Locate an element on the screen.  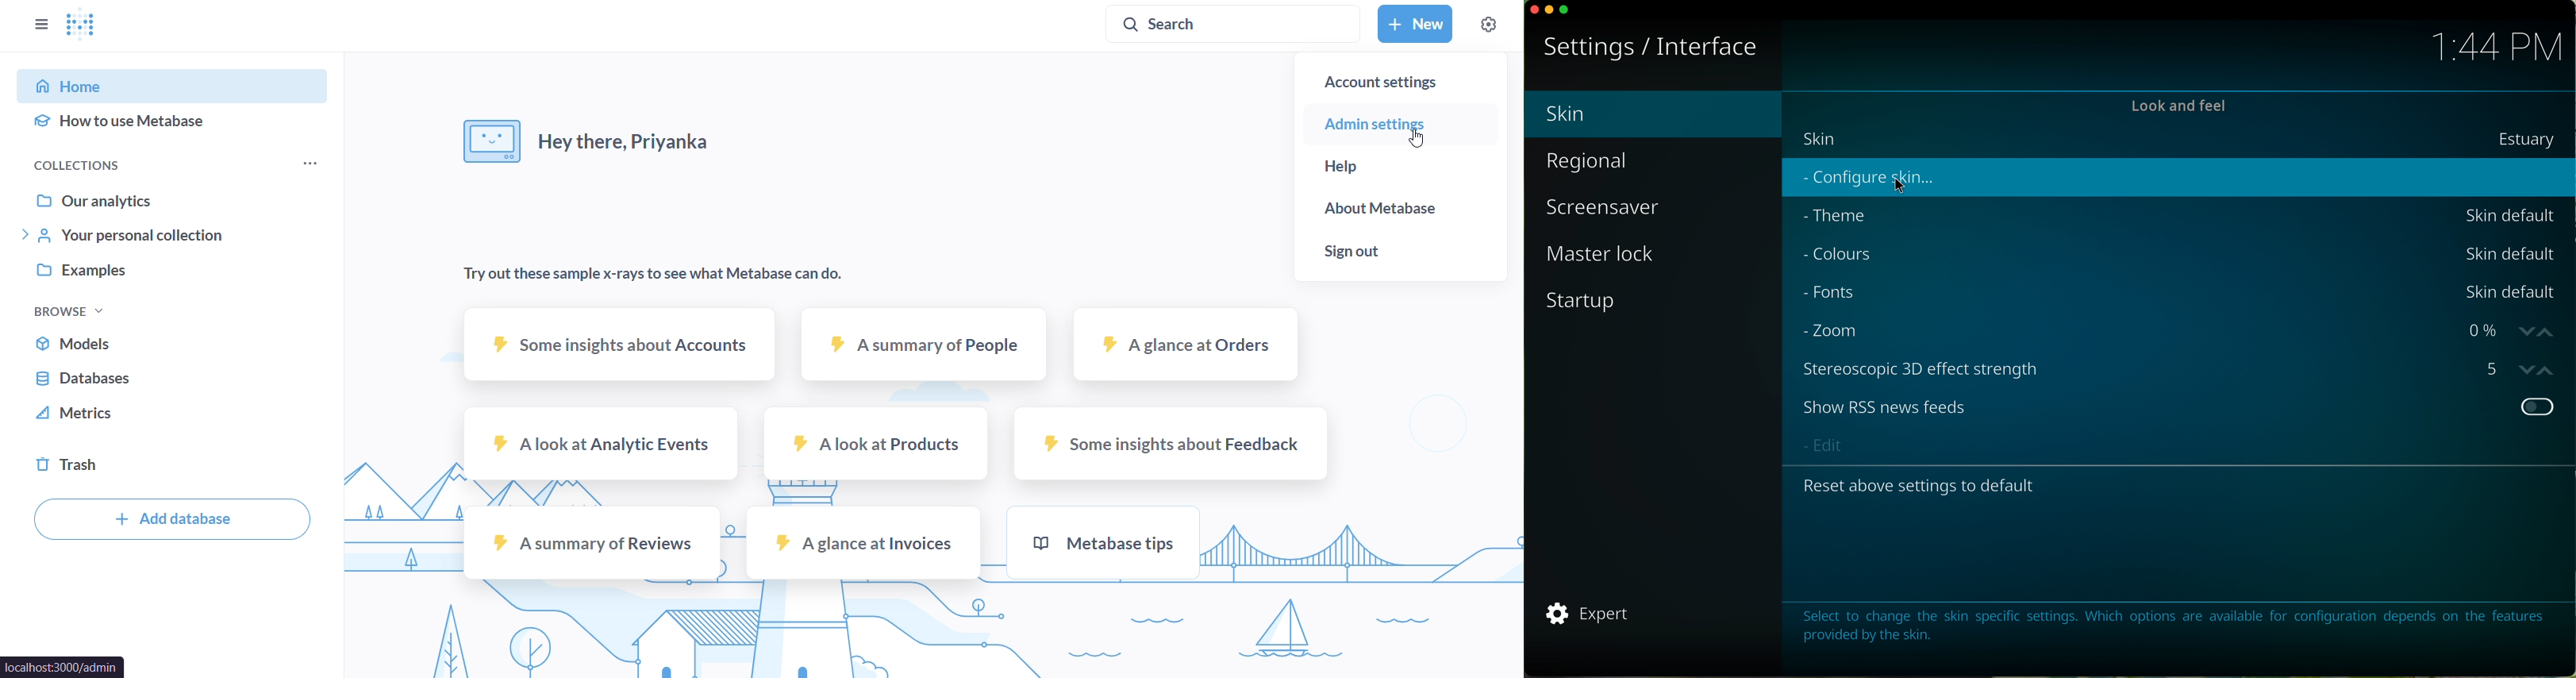
some insights about accounts is located at coordinates (619, 341).